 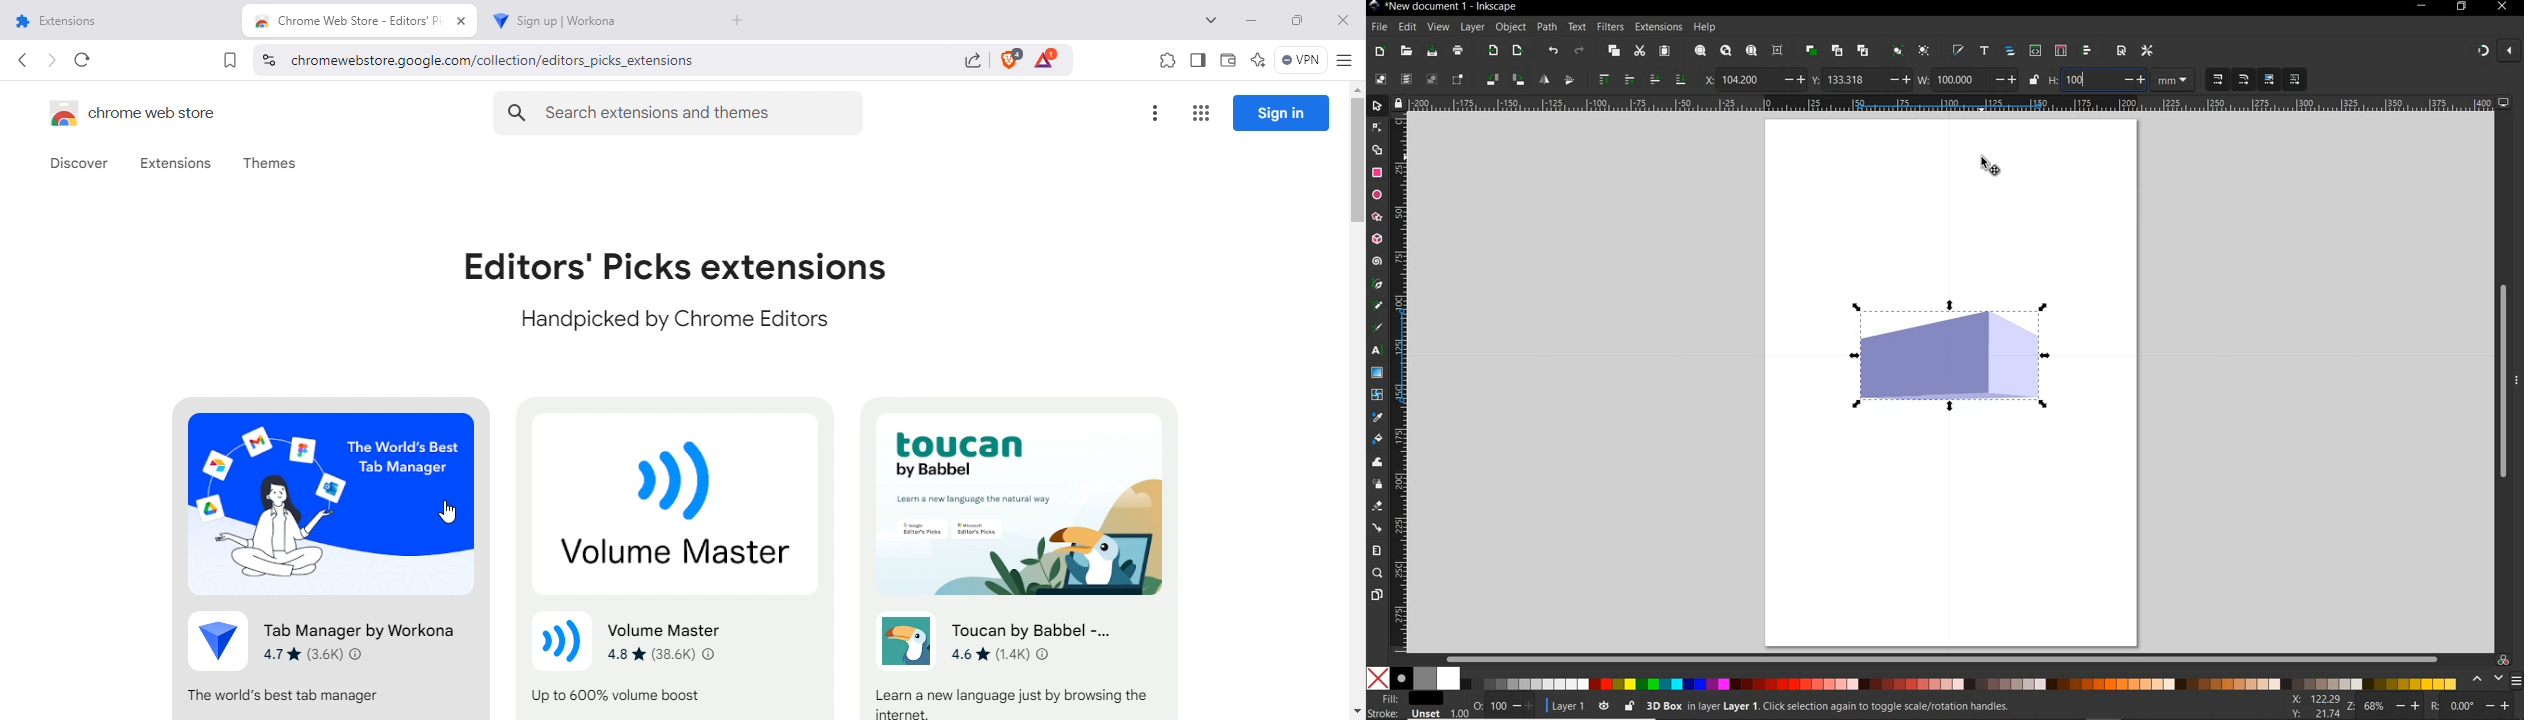 I want to click on selector tool, so click(x=1995, y=168).